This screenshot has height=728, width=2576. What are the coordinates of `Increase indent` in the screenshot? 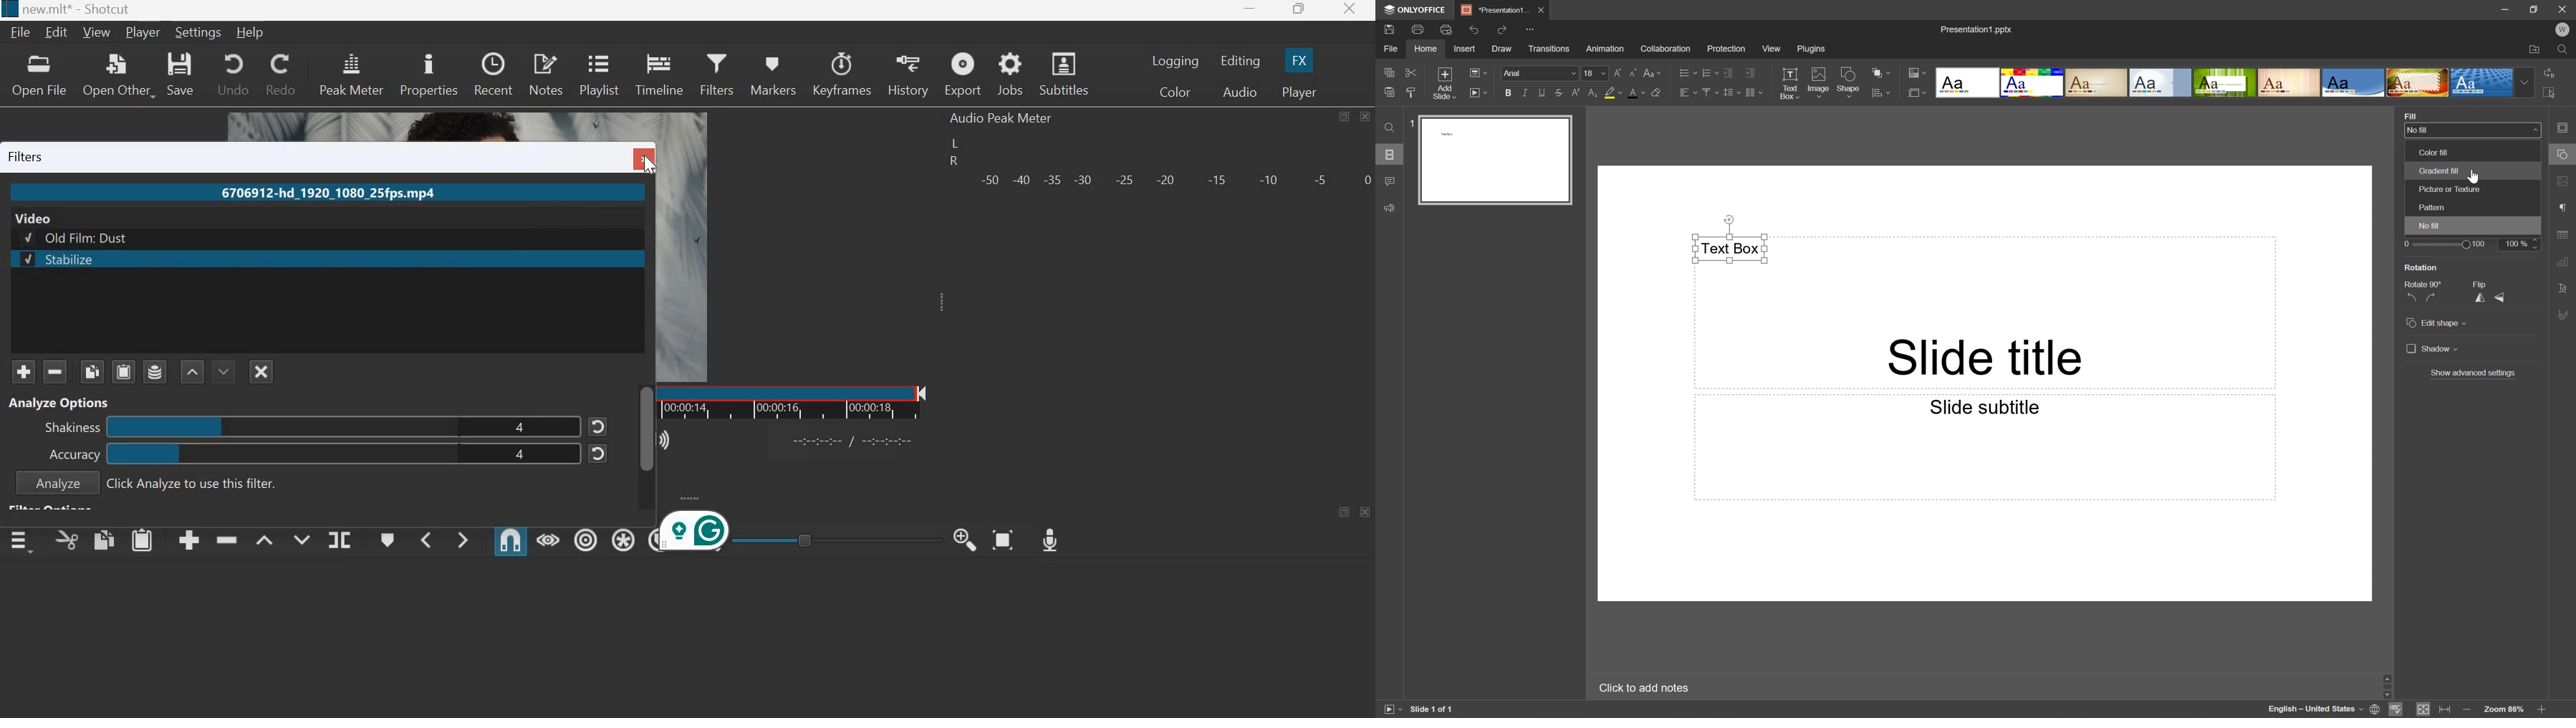 It's located at (1750, 73).